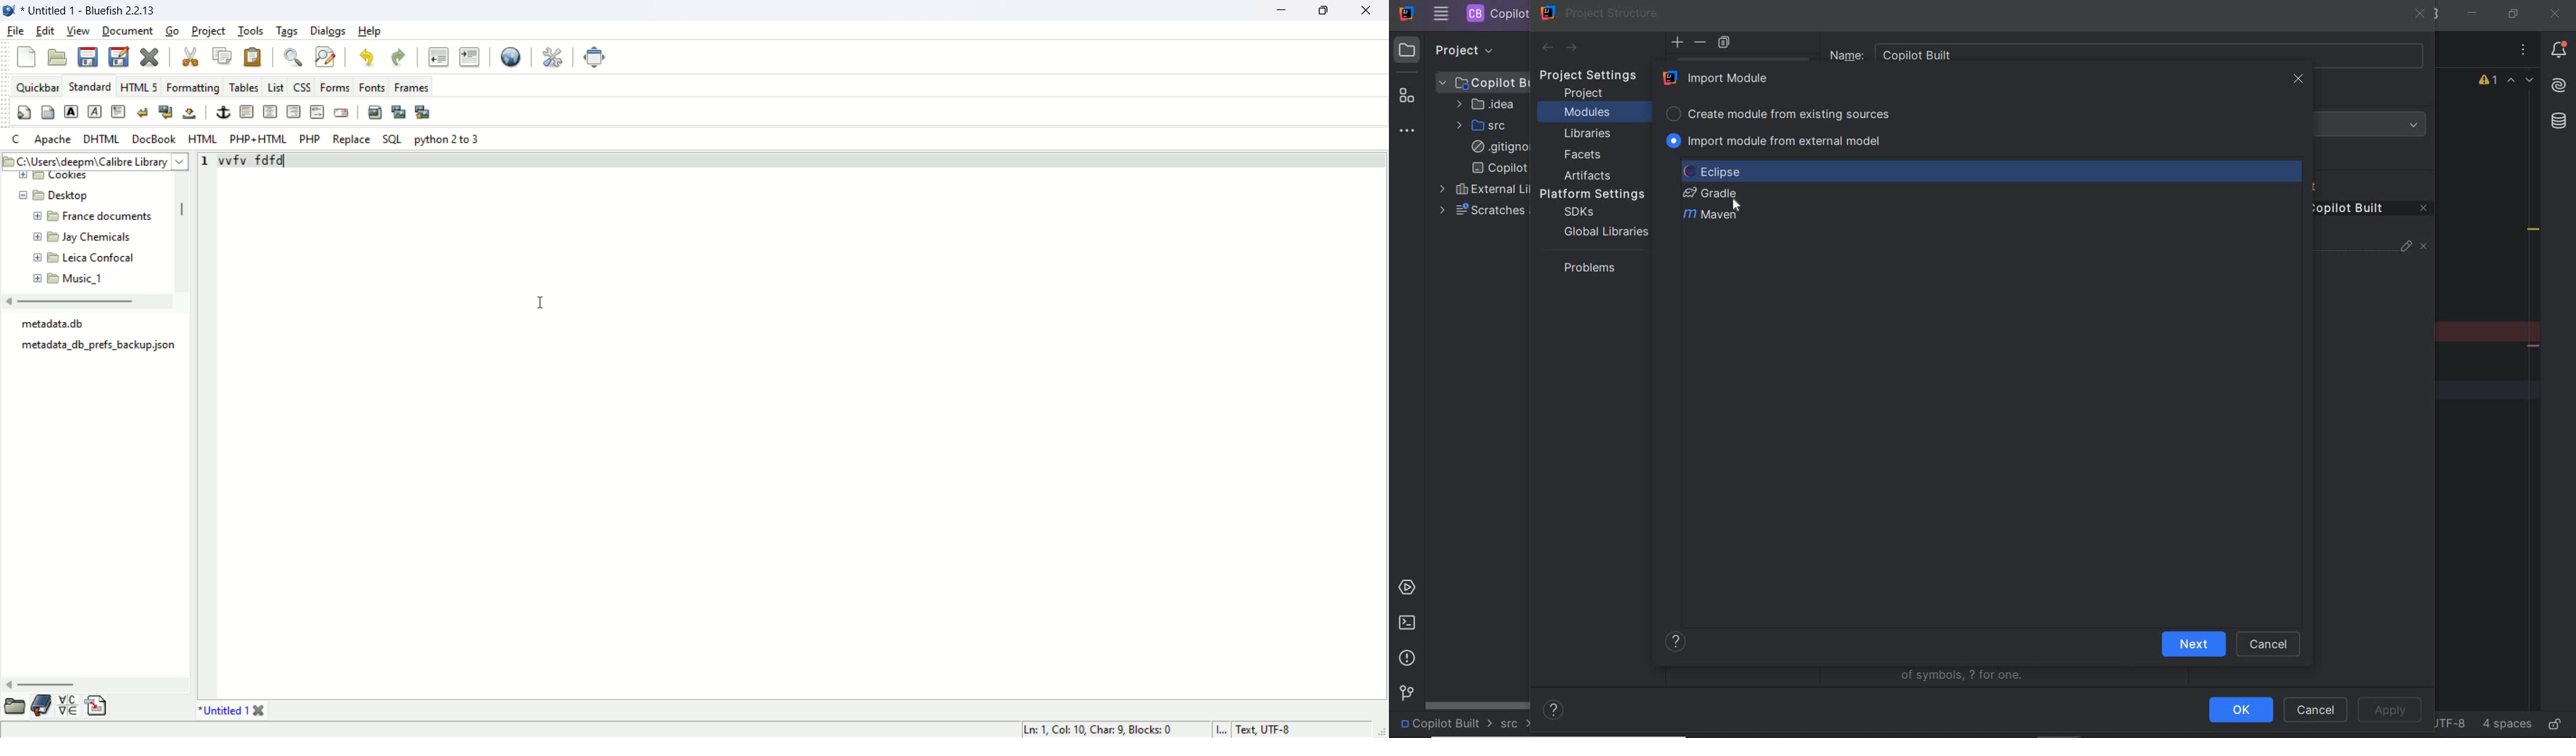  I want to click on services, so click(1409, 589).